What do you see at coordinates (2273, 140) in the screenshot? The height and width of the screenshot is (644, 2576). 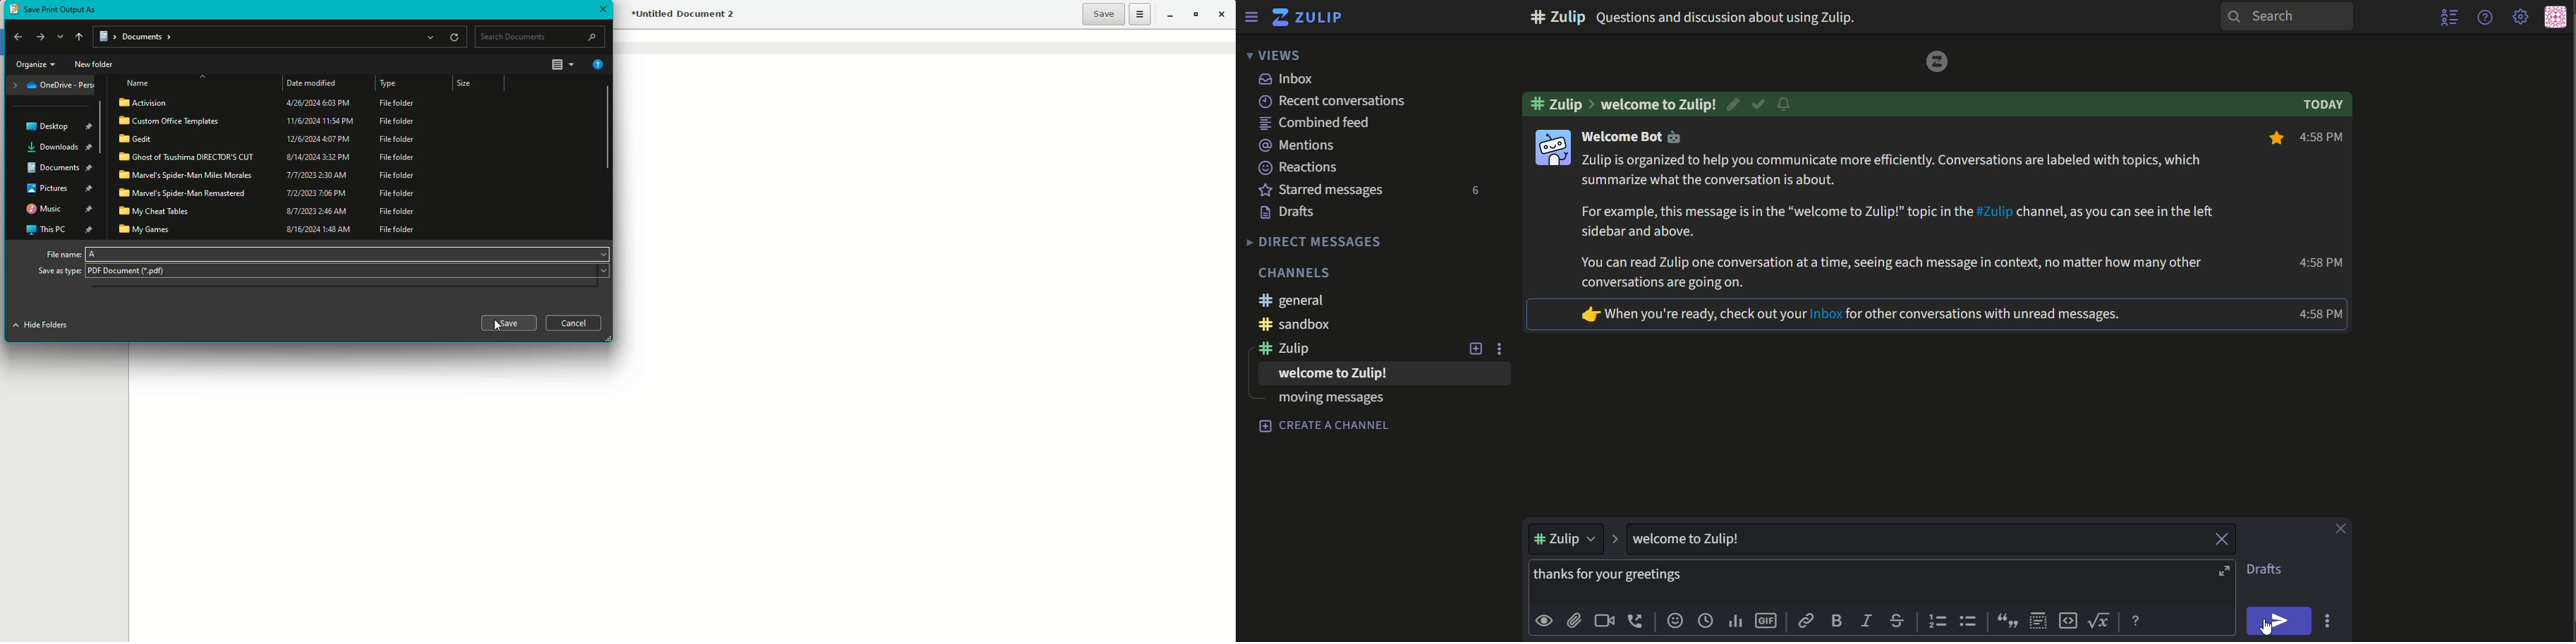 I see `bookmark` at bounding box center [2273, 140].